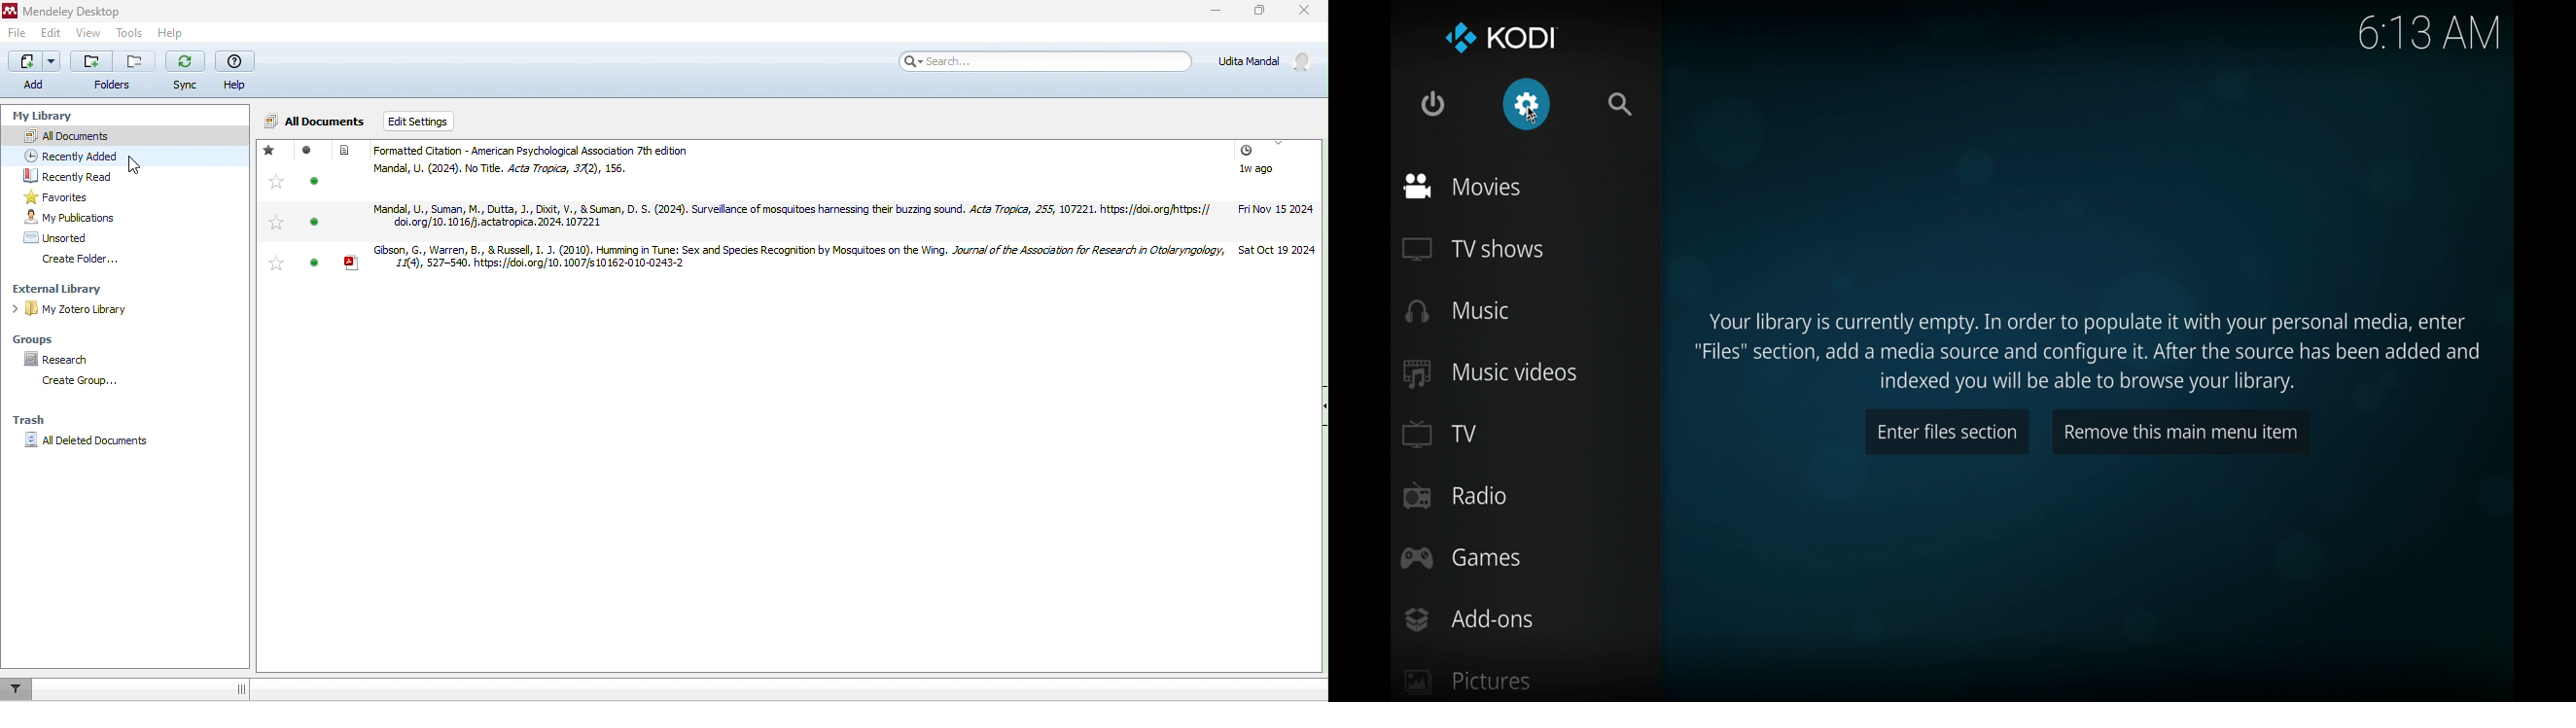 Image resolution: width=2576 pixels, height=728 pixels. I want to click on Trash, so click(27, 420).